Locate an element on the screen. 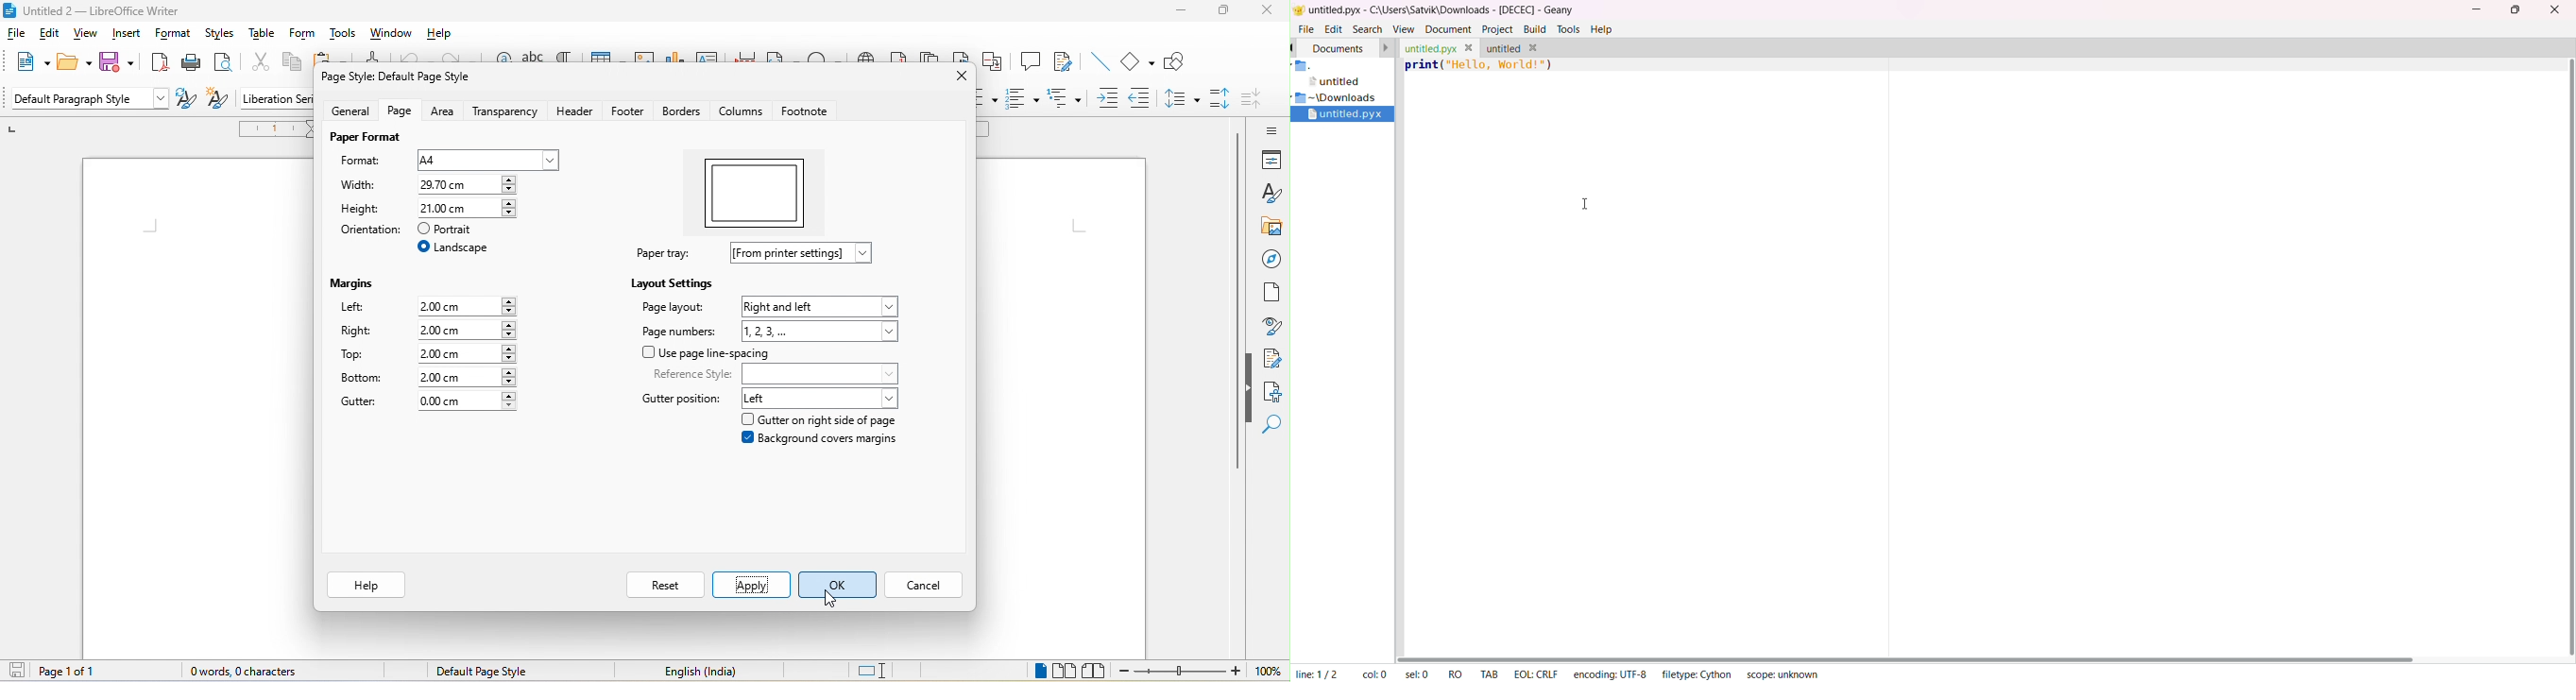 The image size is (2576, 700). margins is located at coordinates (352, 284).